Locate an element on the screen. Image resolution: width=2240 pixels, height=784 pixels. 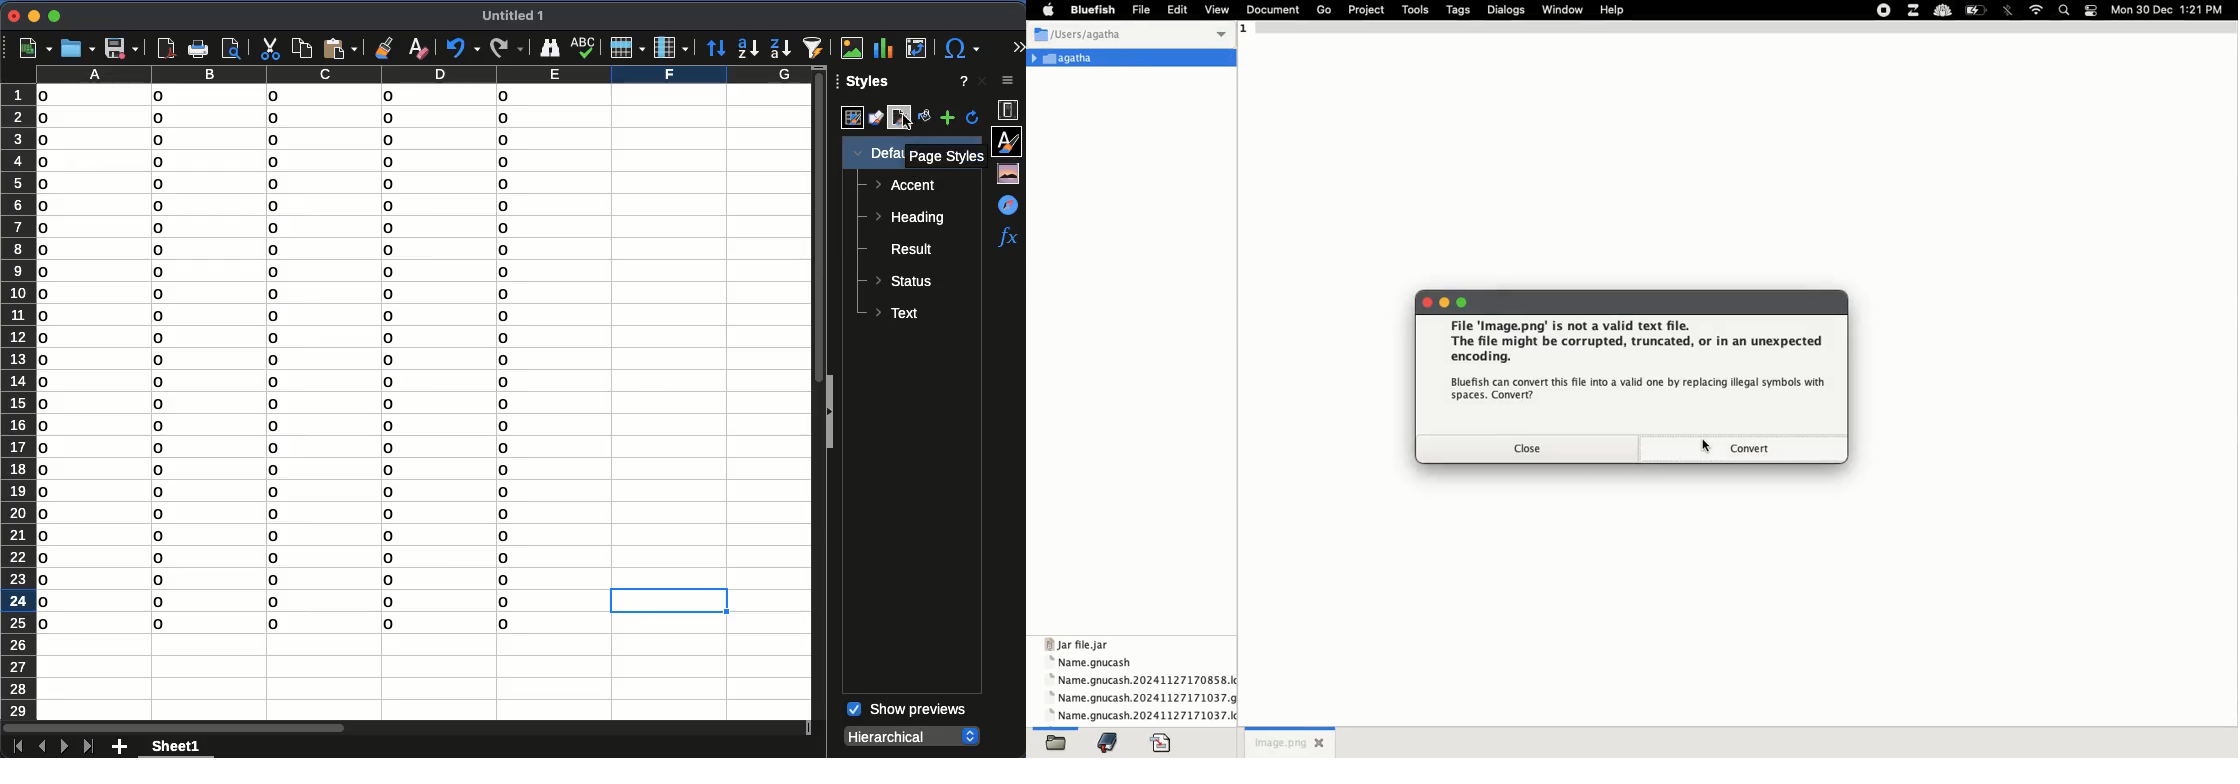
maximize is located at coordinates (1461, 302).